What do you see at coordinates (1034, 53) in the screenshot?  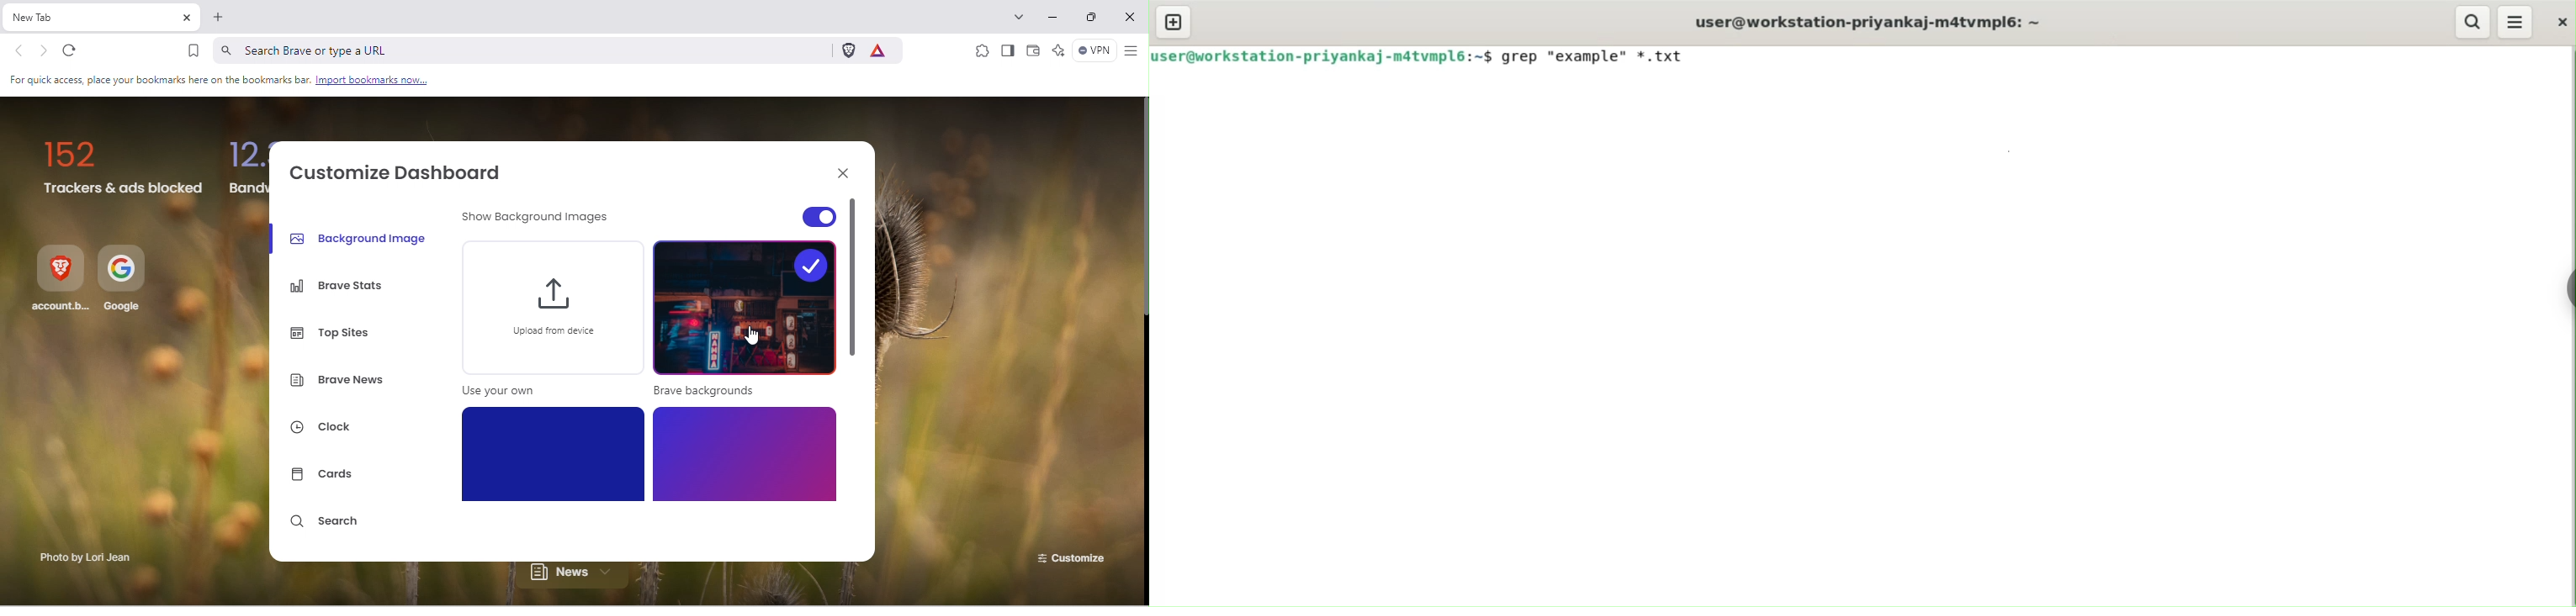 I see `Wallet` at bounding box center [1034, 53].